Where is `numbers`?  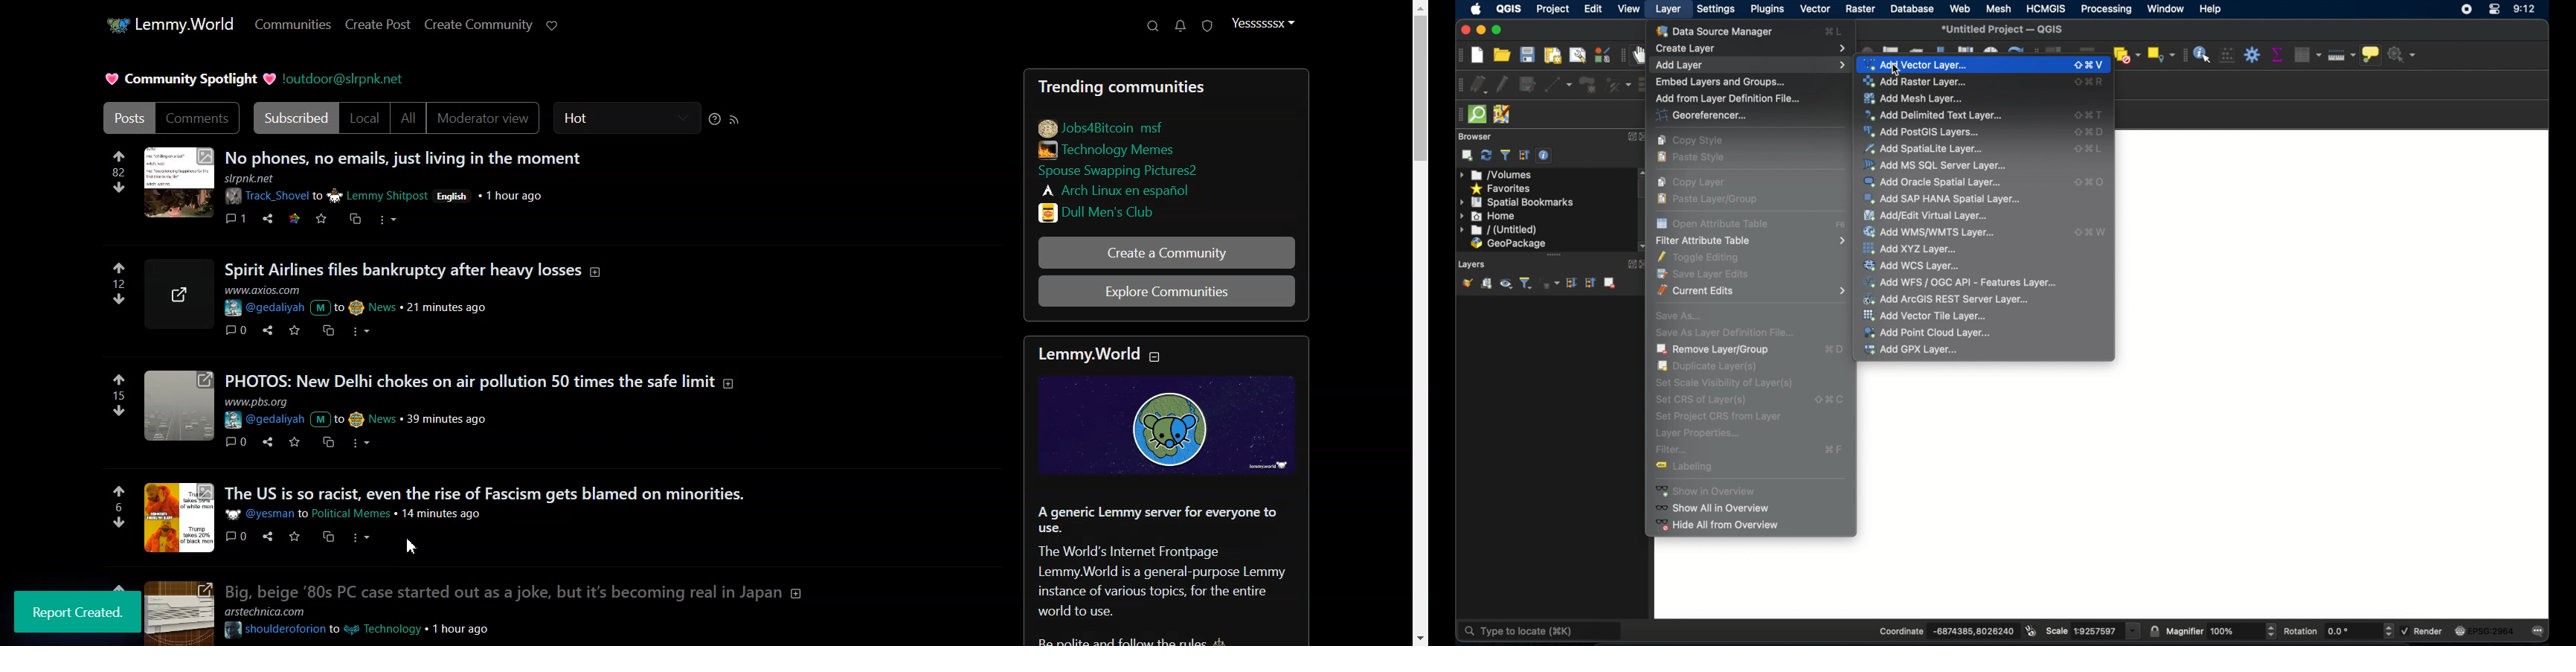 numbers is located at coordinates (121, 283).